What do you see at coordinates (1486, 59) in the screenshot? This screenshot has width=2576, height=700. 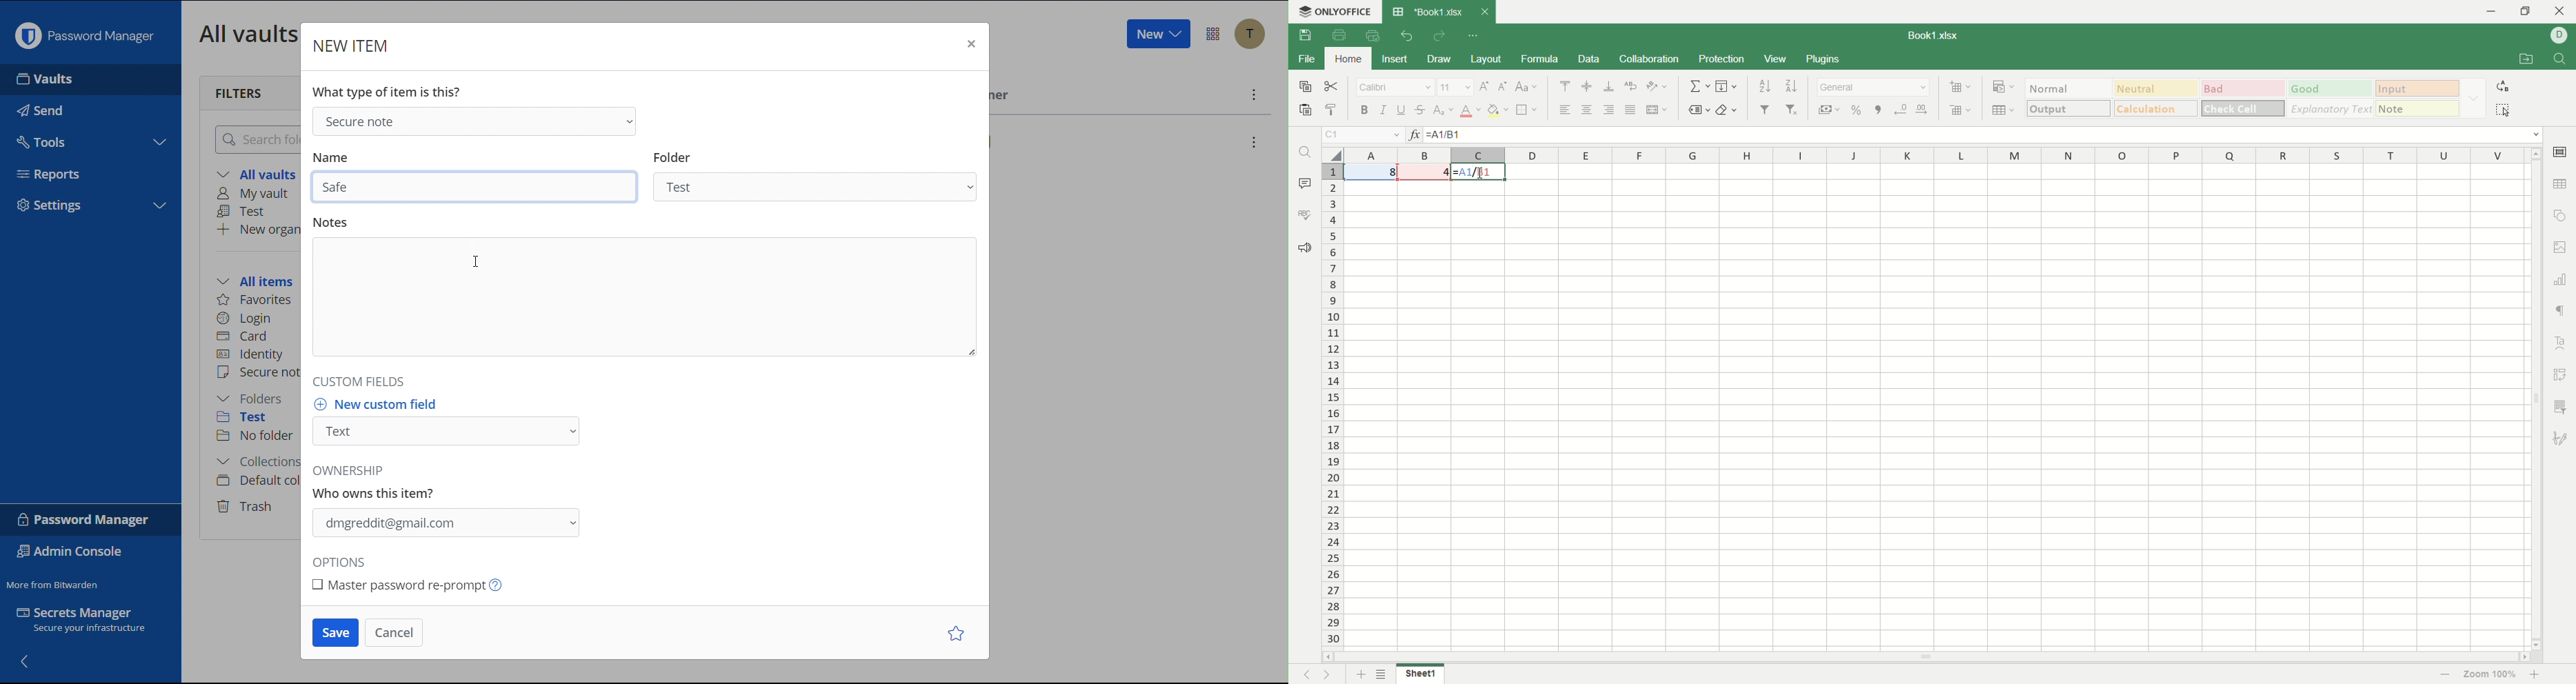 I see `layout` at bounding box center [1486, 59].